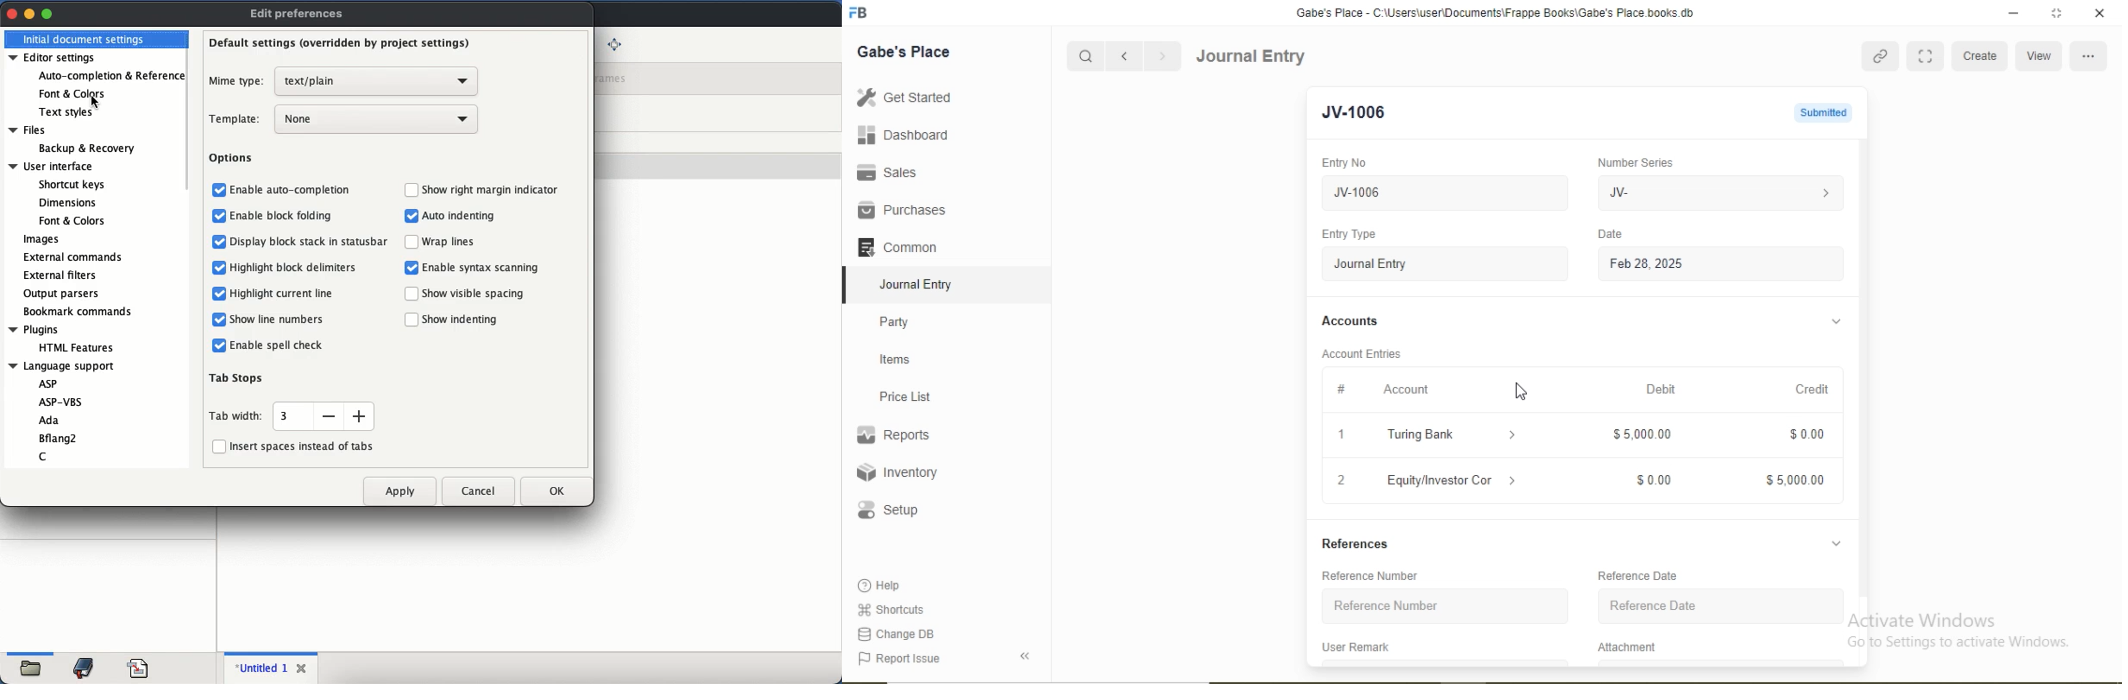 The height and width of the screenshot is (700, 2128). What do you see at coordinates (218, 320) in the screenshot?
I see `checkbox` at bounding box center [218, 320].